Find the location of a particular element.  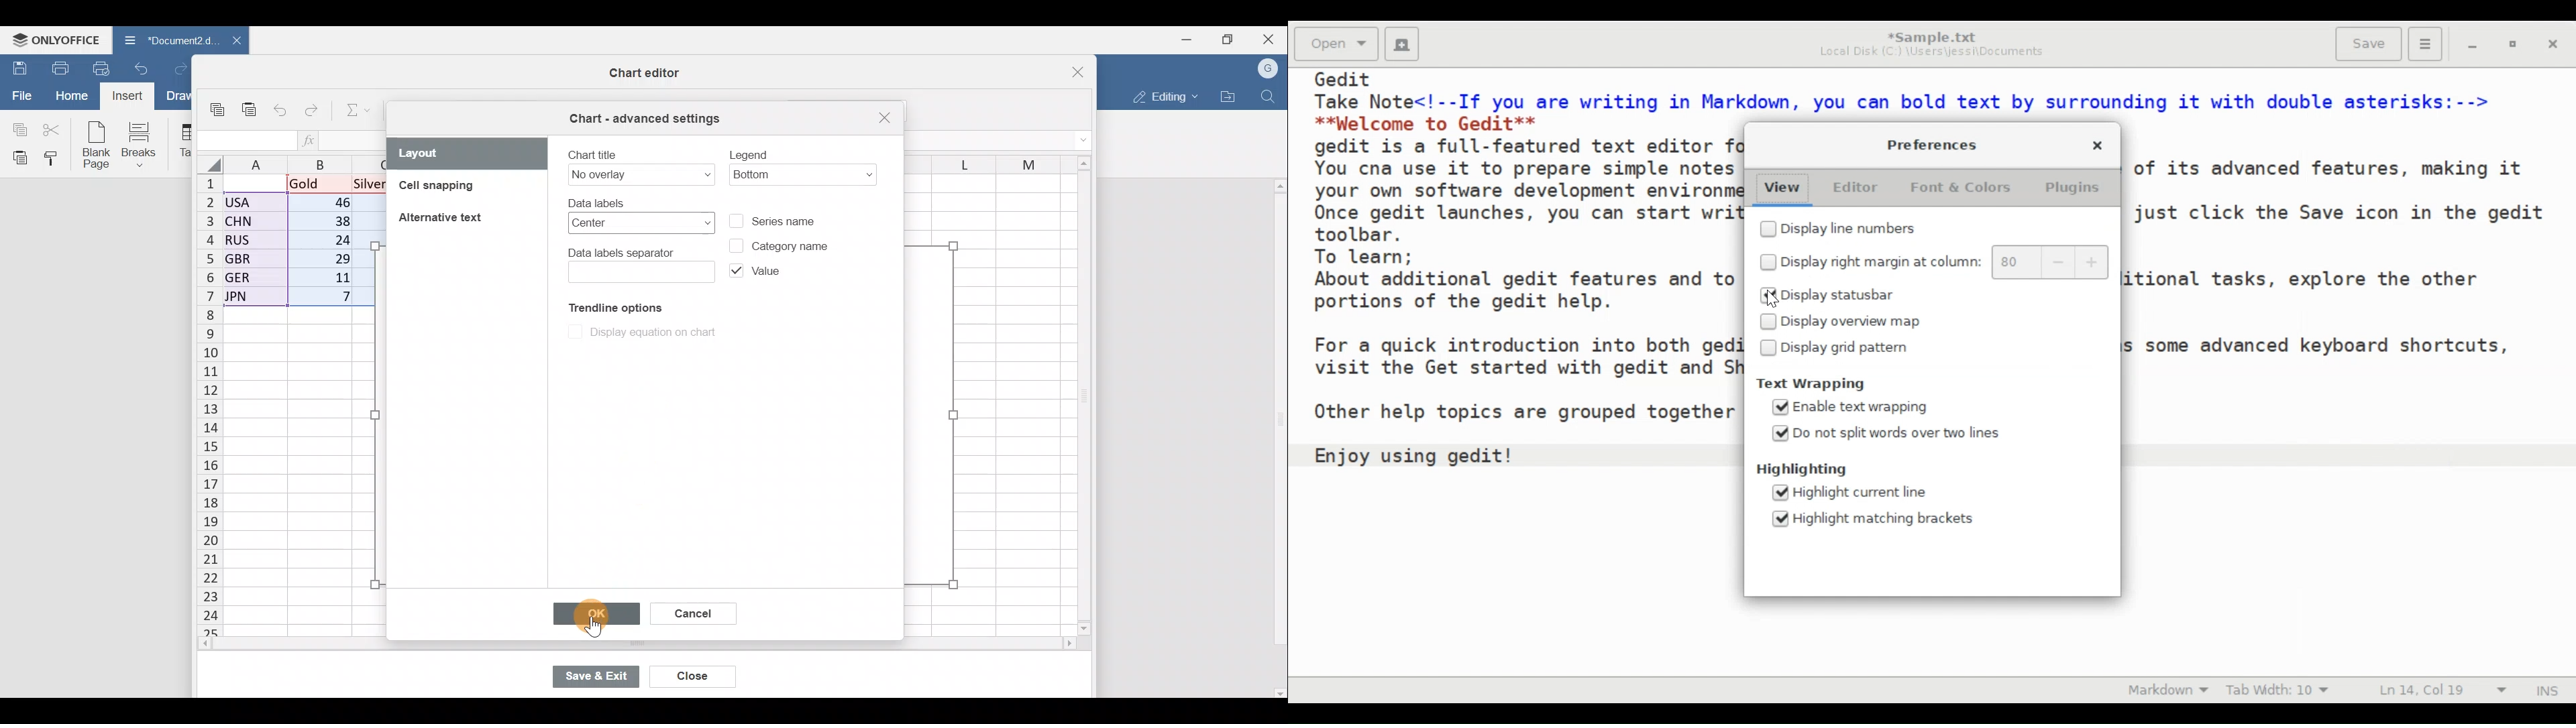

Chart advanced settings is located at coordinates (647, 119).